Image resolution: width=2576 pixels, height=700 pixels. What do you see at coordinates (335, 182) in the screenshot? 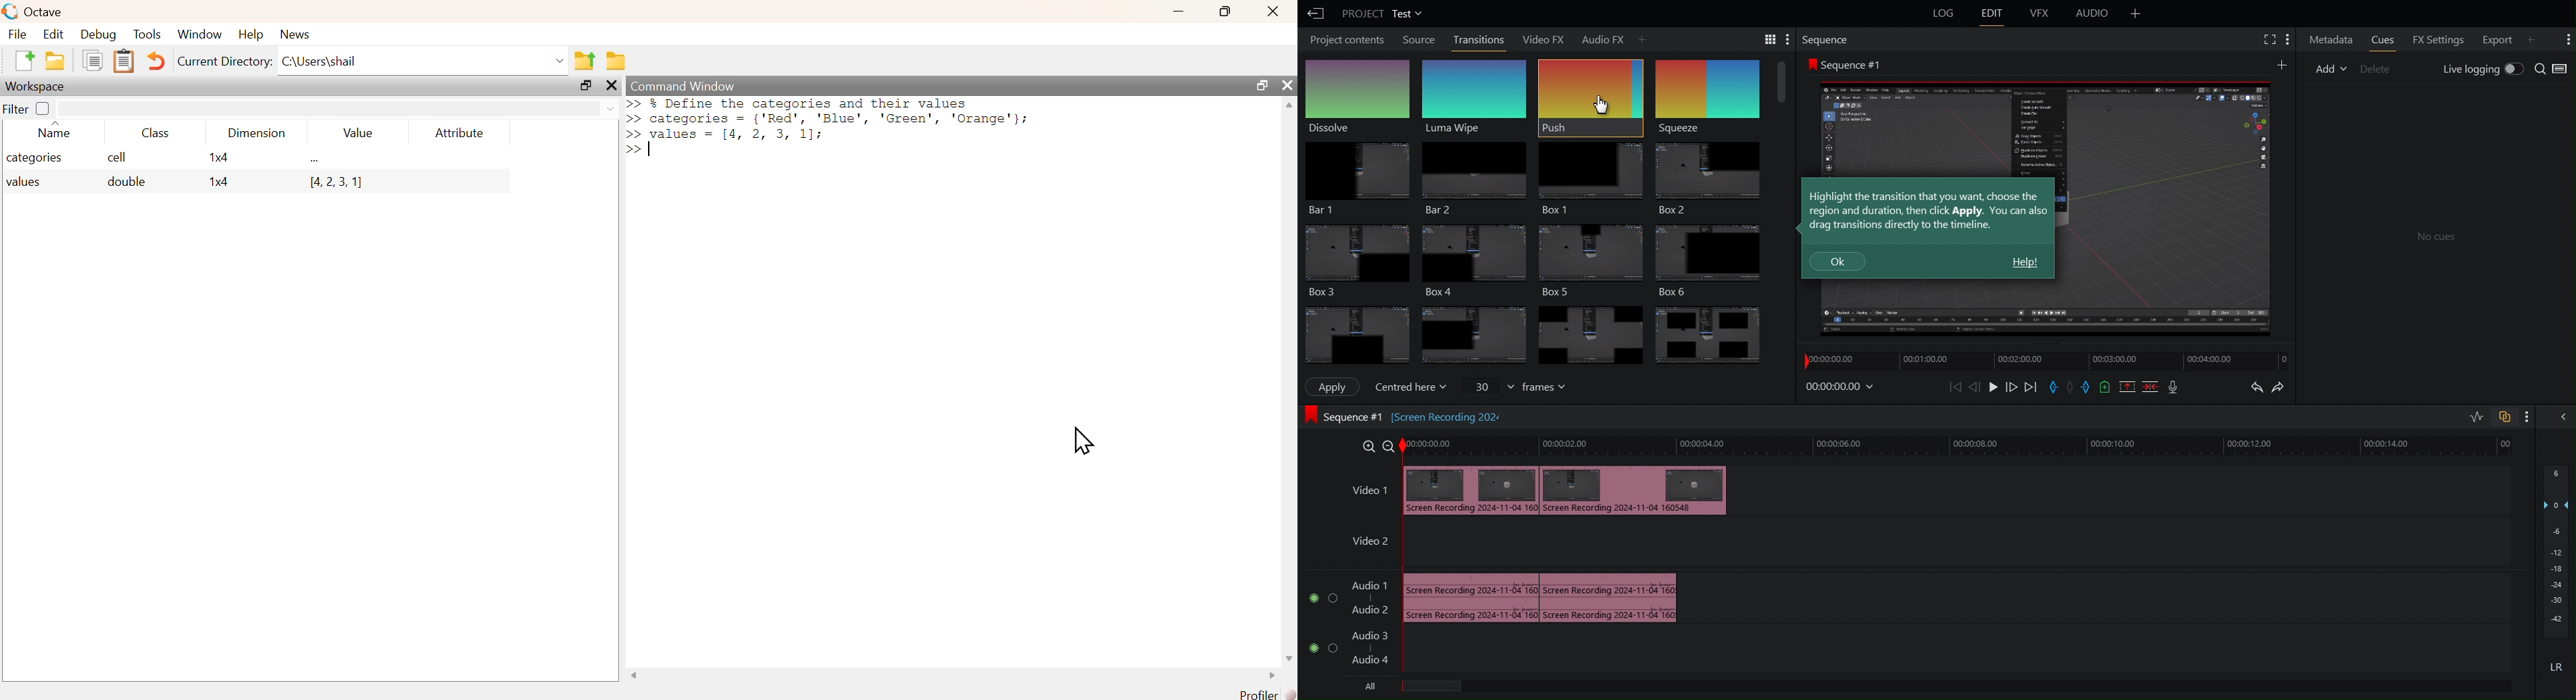
I see `[4, 2, 3, 1]` at bounding box center [335, 182].